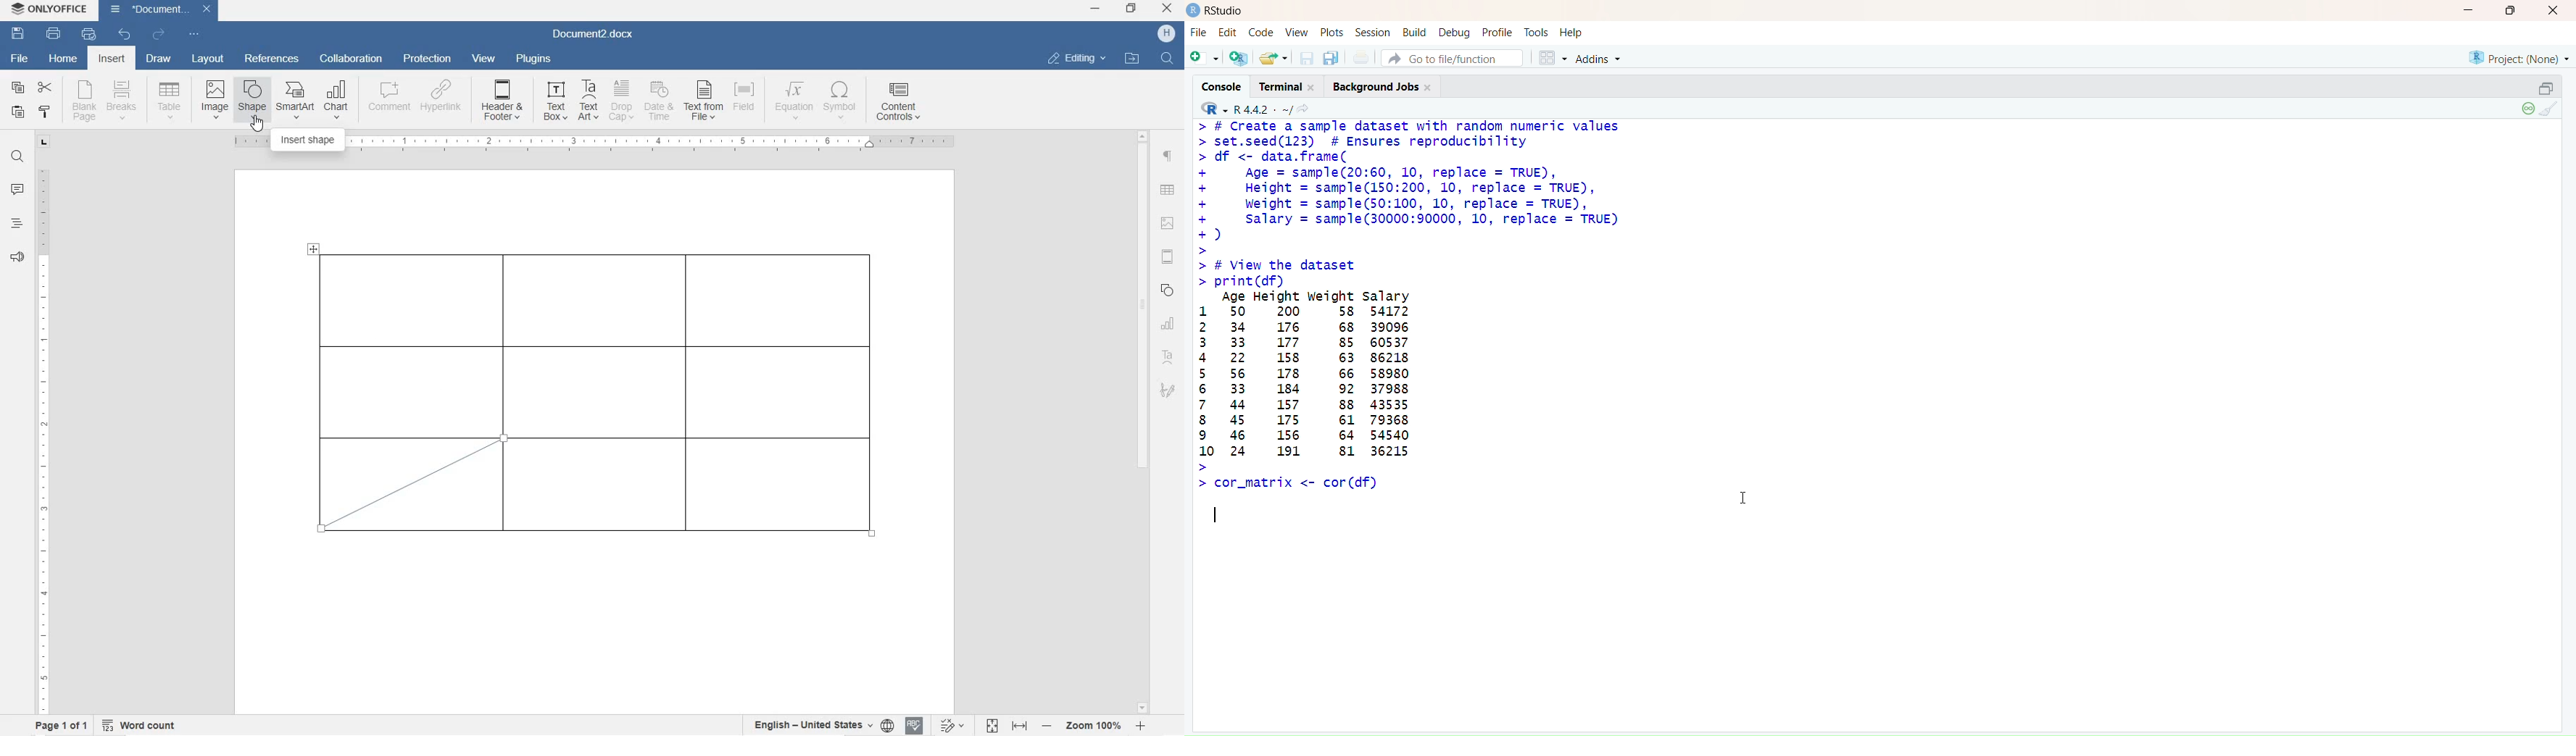  I want to click on undo, so click(123, 35).